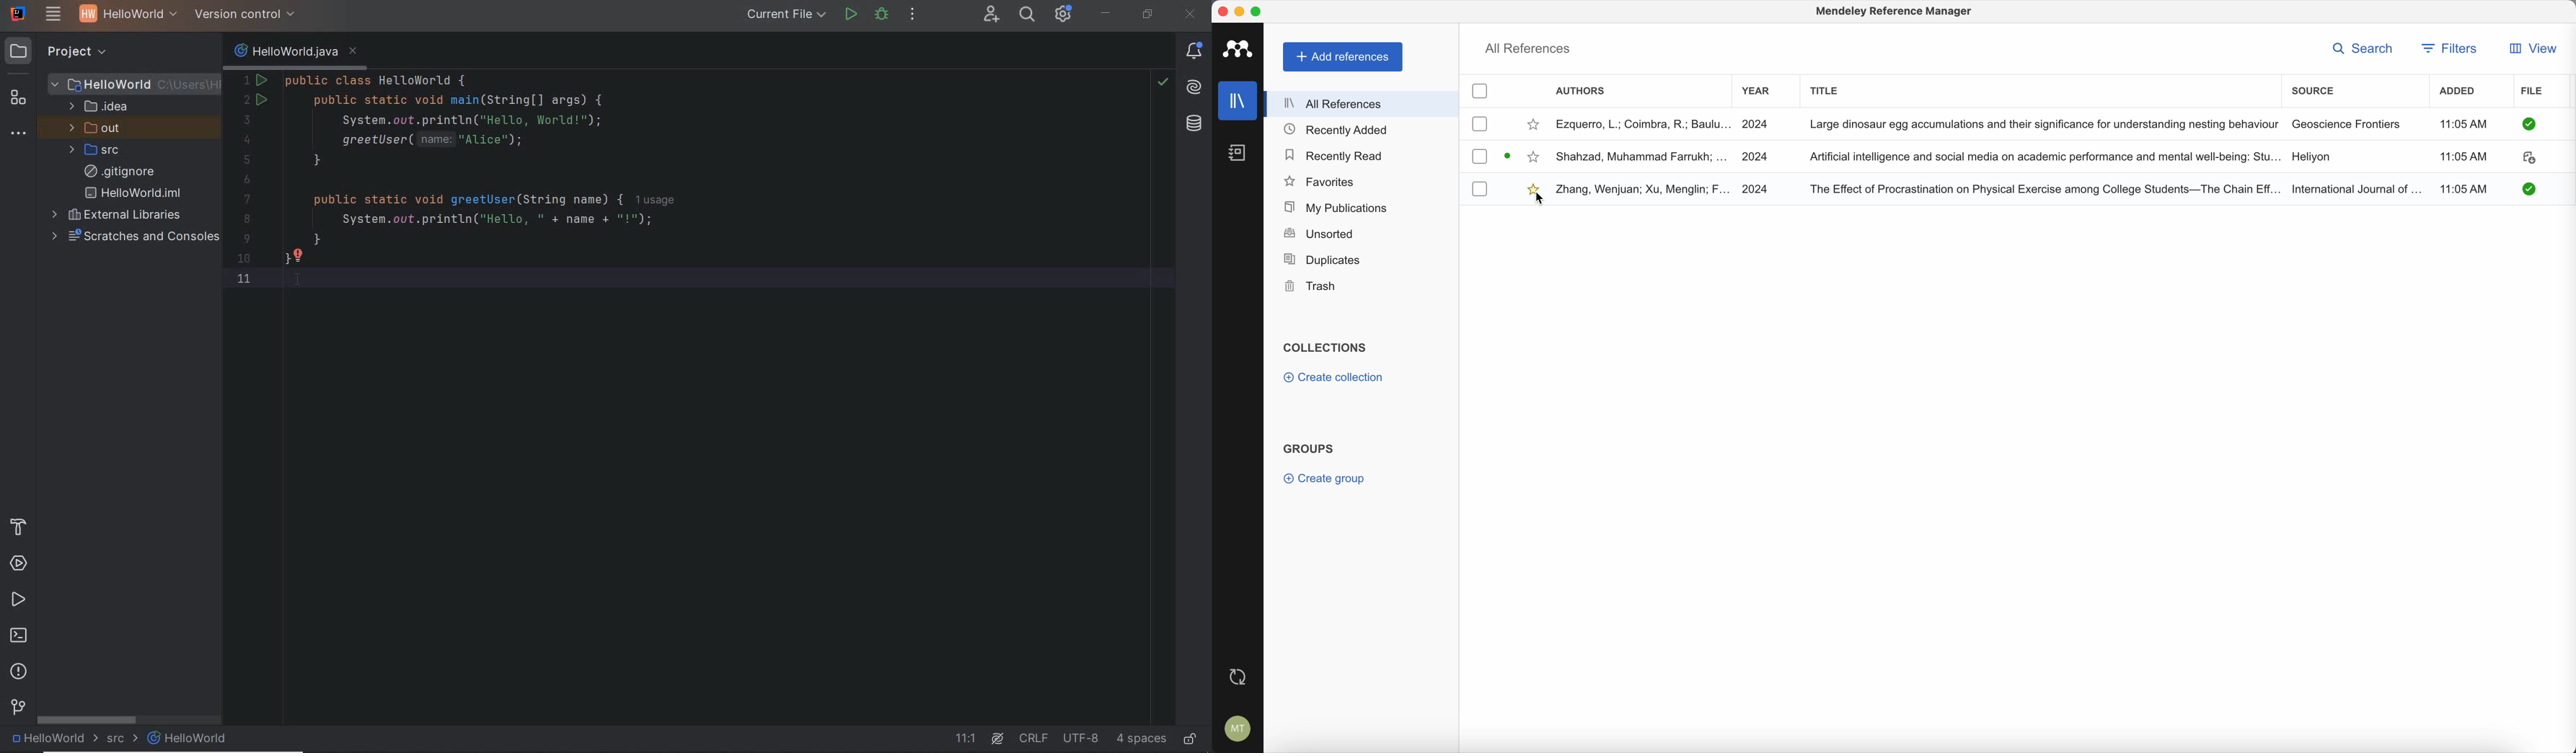 The height and width of the screenshot is (756, 2576). What do you see at coordinates (1318, 234) in the screenshot?
I see `unsorted` at bounding box center [1318, 234].